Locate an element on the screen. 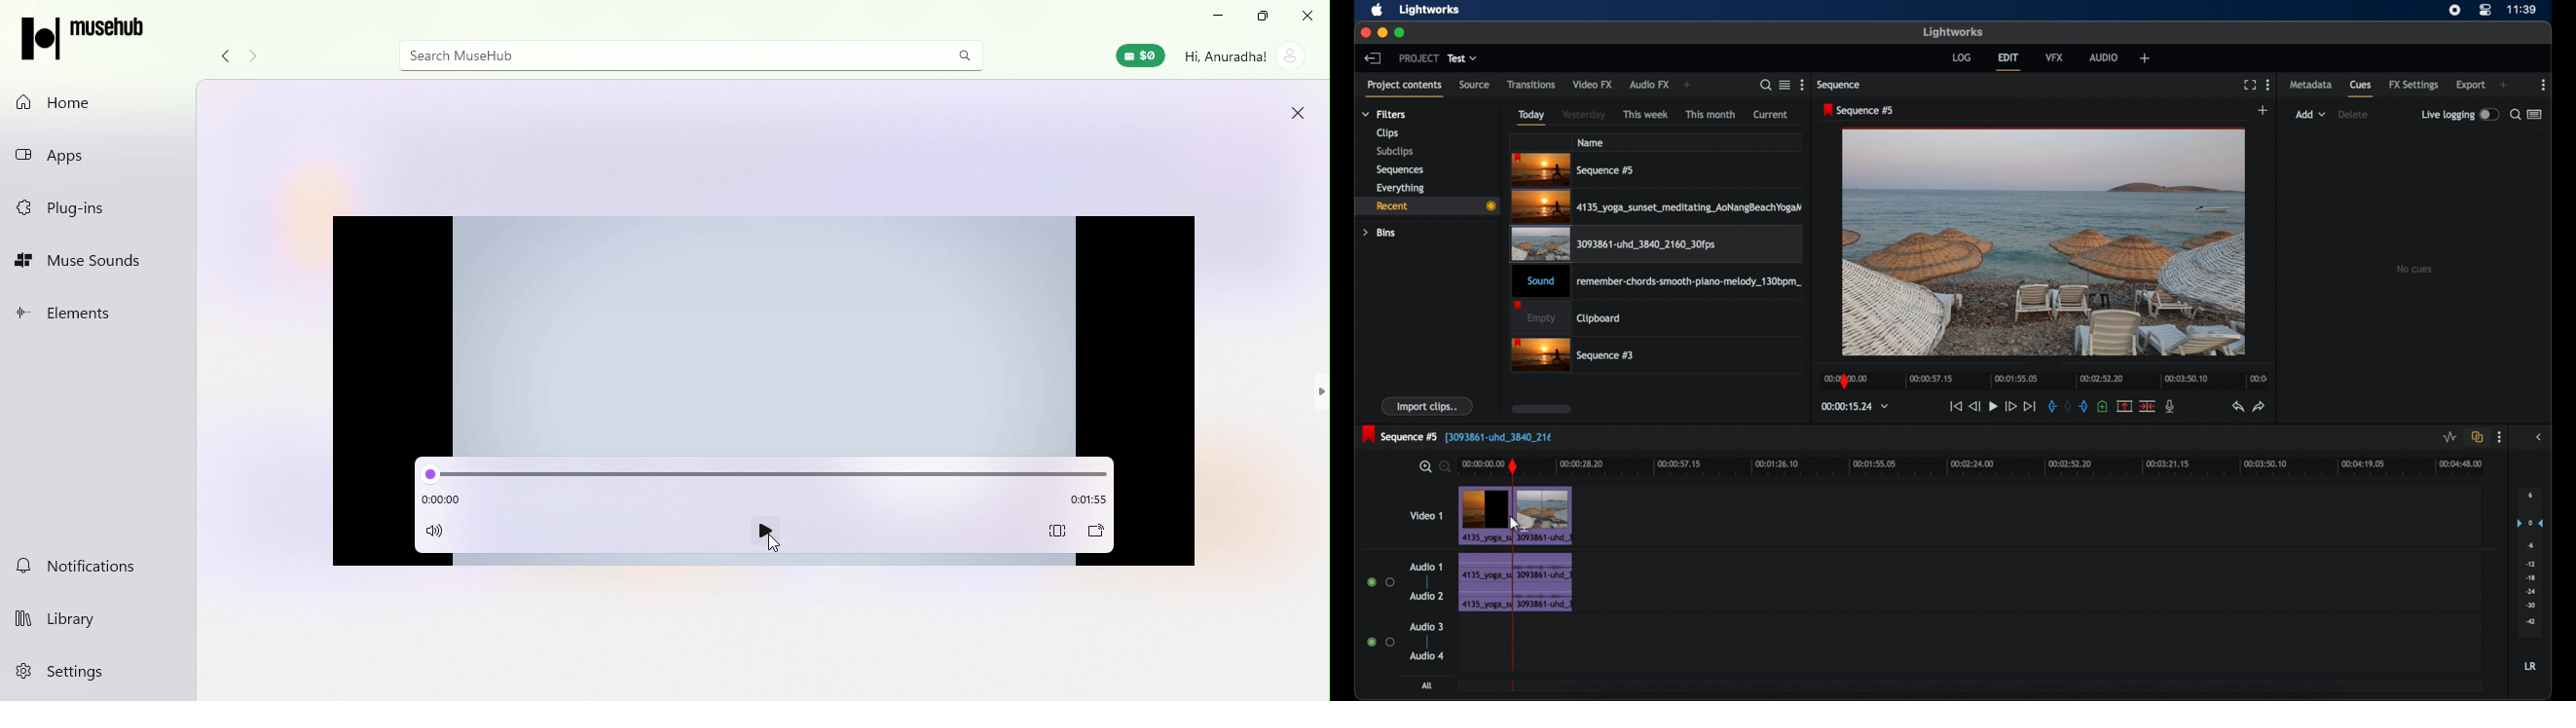 The width and height of the screenshot is (2576, 728). close is located at coordinates (1365, 32).